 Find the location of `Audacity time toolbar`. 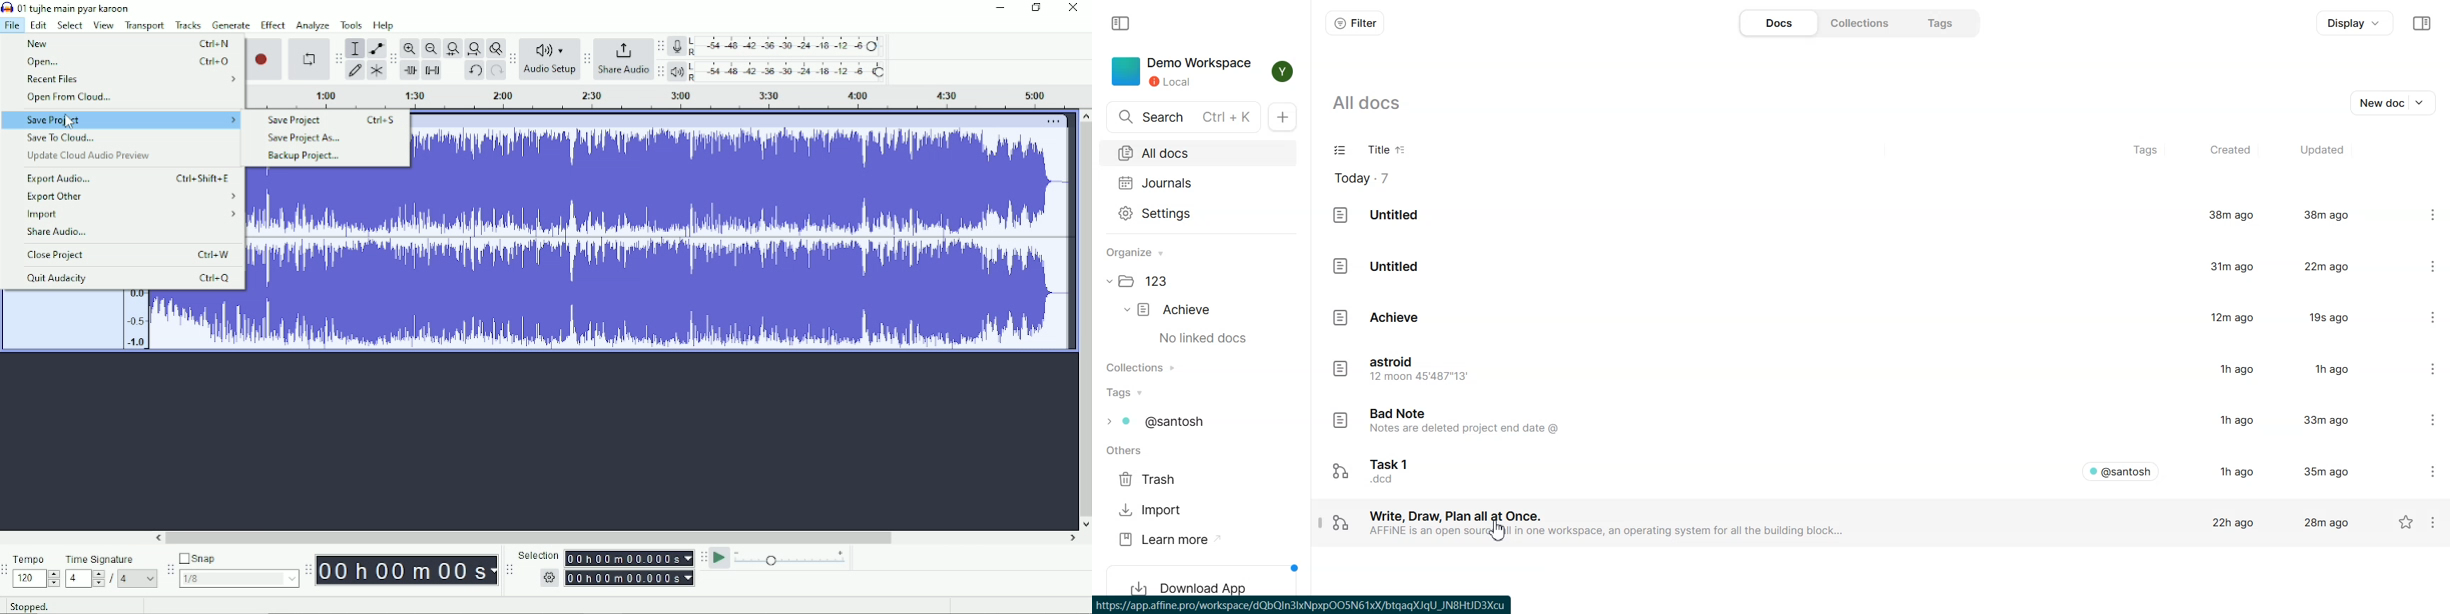

Audacity time toolbar is located at coordinates (308, 569).